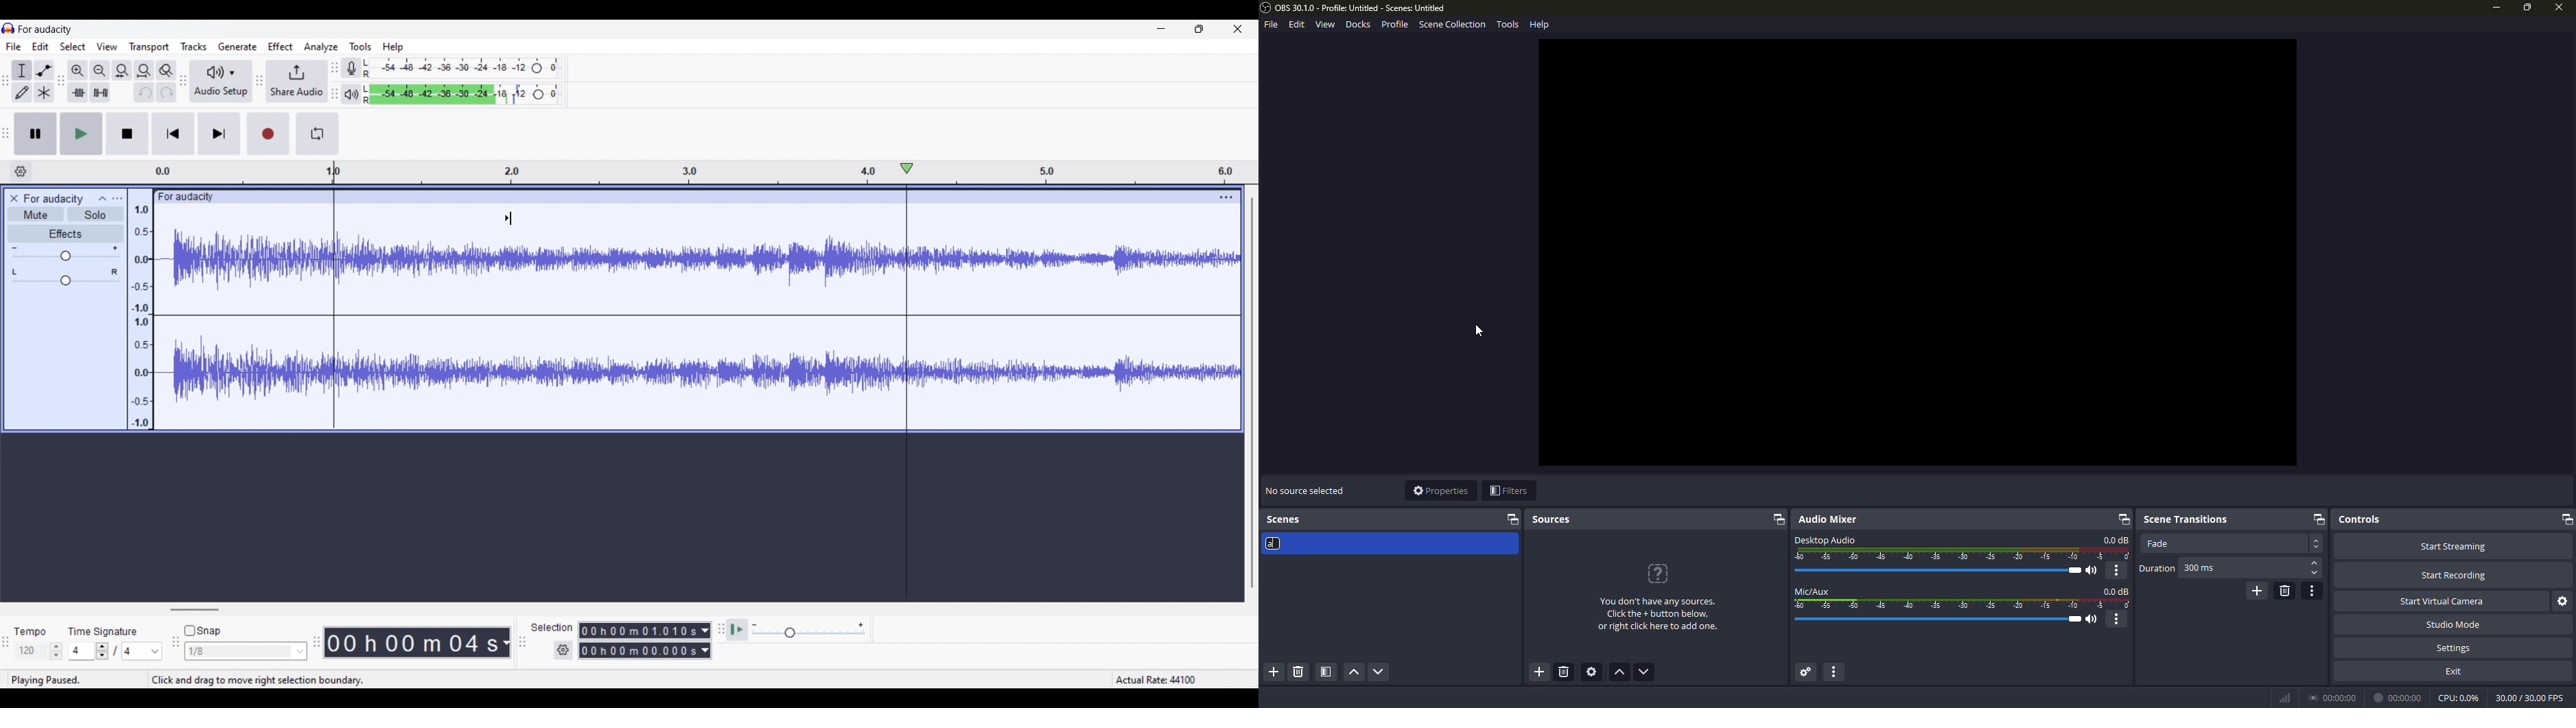 This screenshot has width=2576, height=728. I want to click on move source up, so click(1621, 673).